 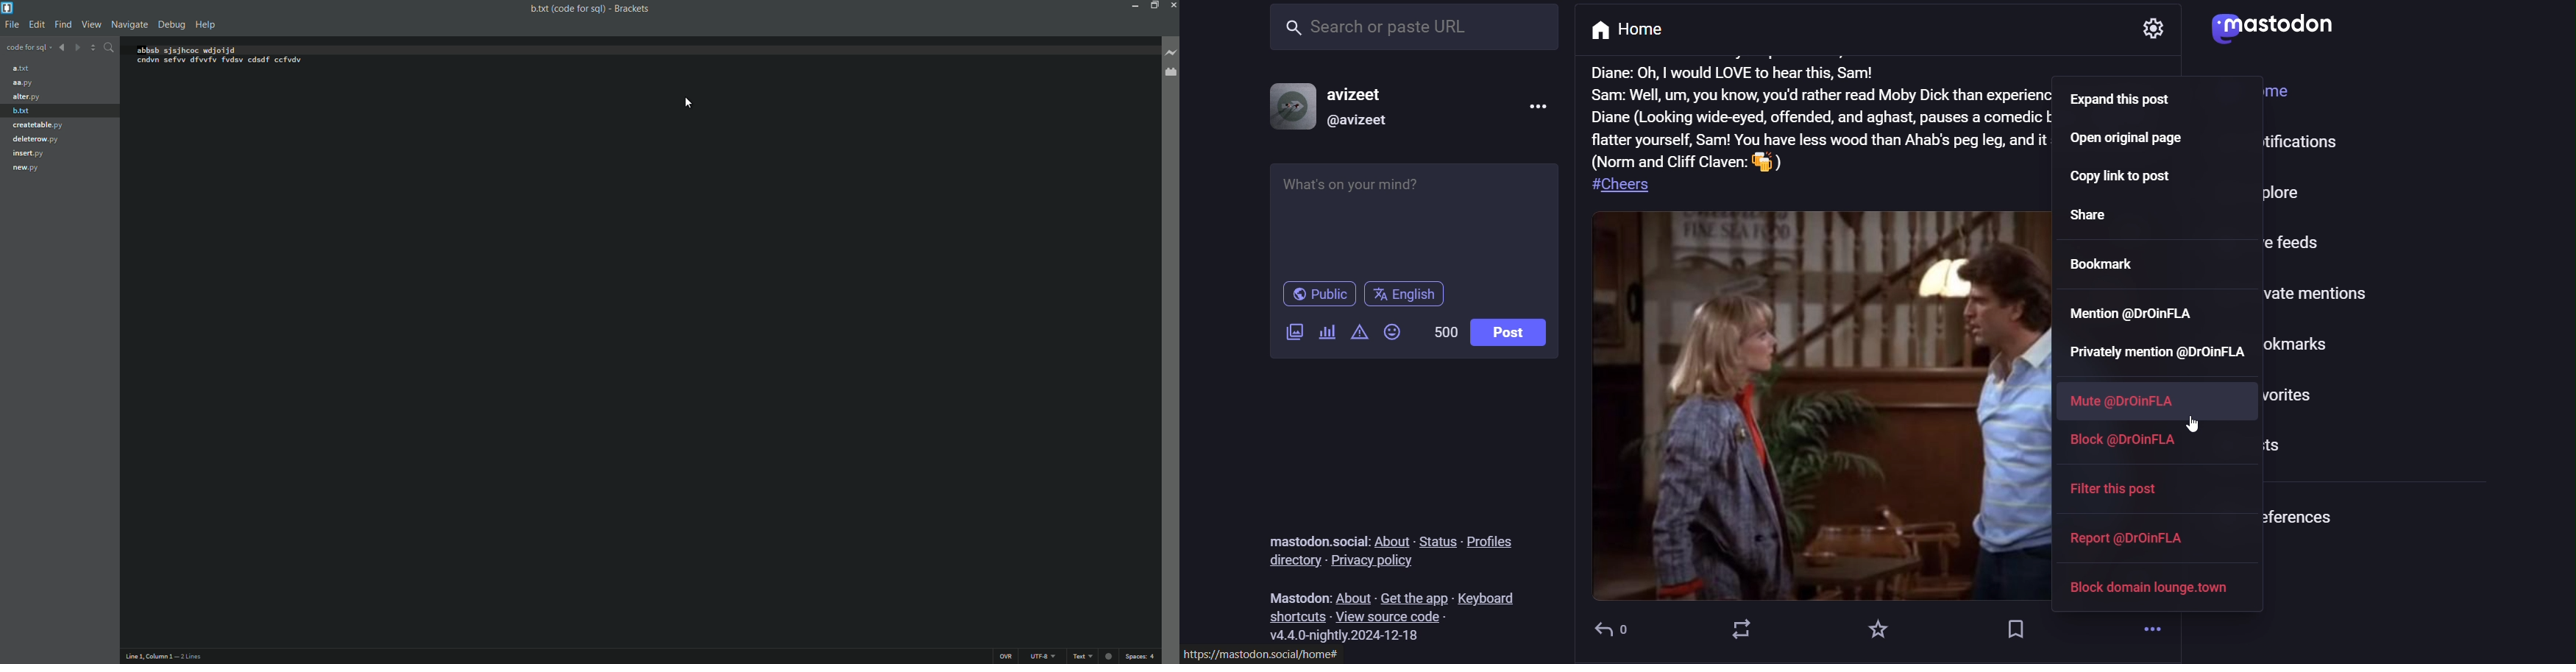 What do you see at coordinates (1291, 562) in the screenshot?
I see `directory` at bounding box center [1291, 562].